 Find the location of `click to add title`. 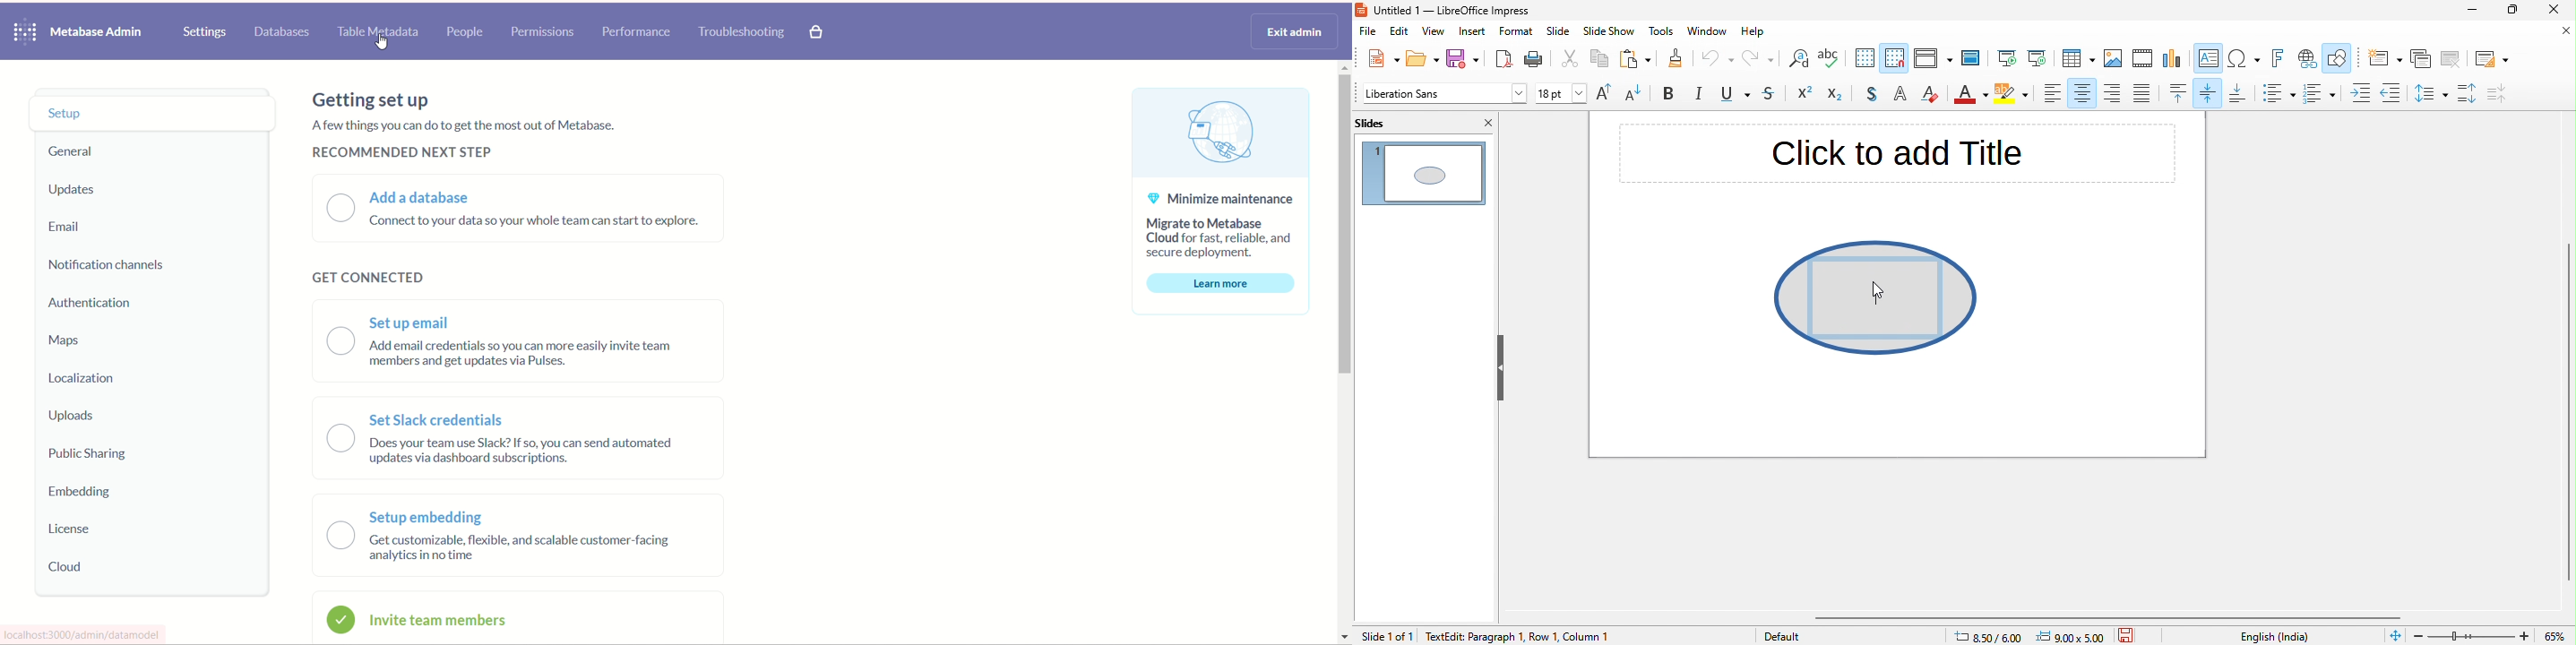

click to add title is located at coordinates (1903, 149).